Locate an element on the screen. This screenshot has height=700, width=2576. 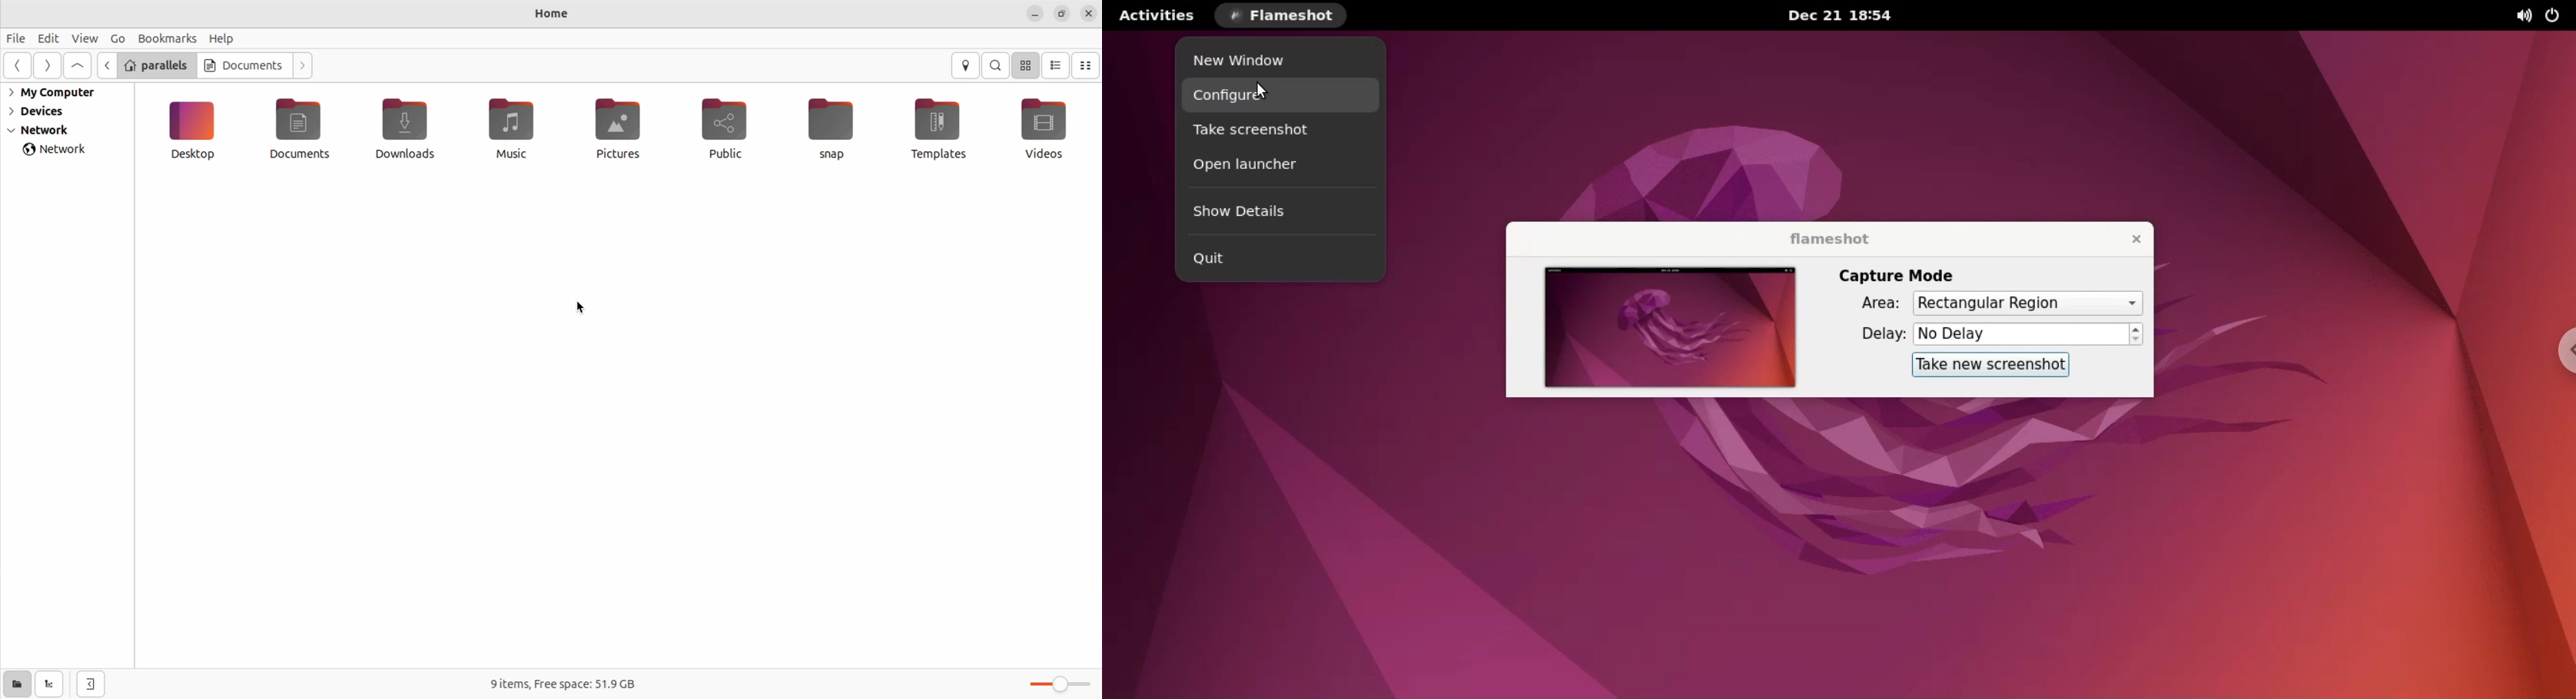
delay: is located at coordinates (1871, 337).